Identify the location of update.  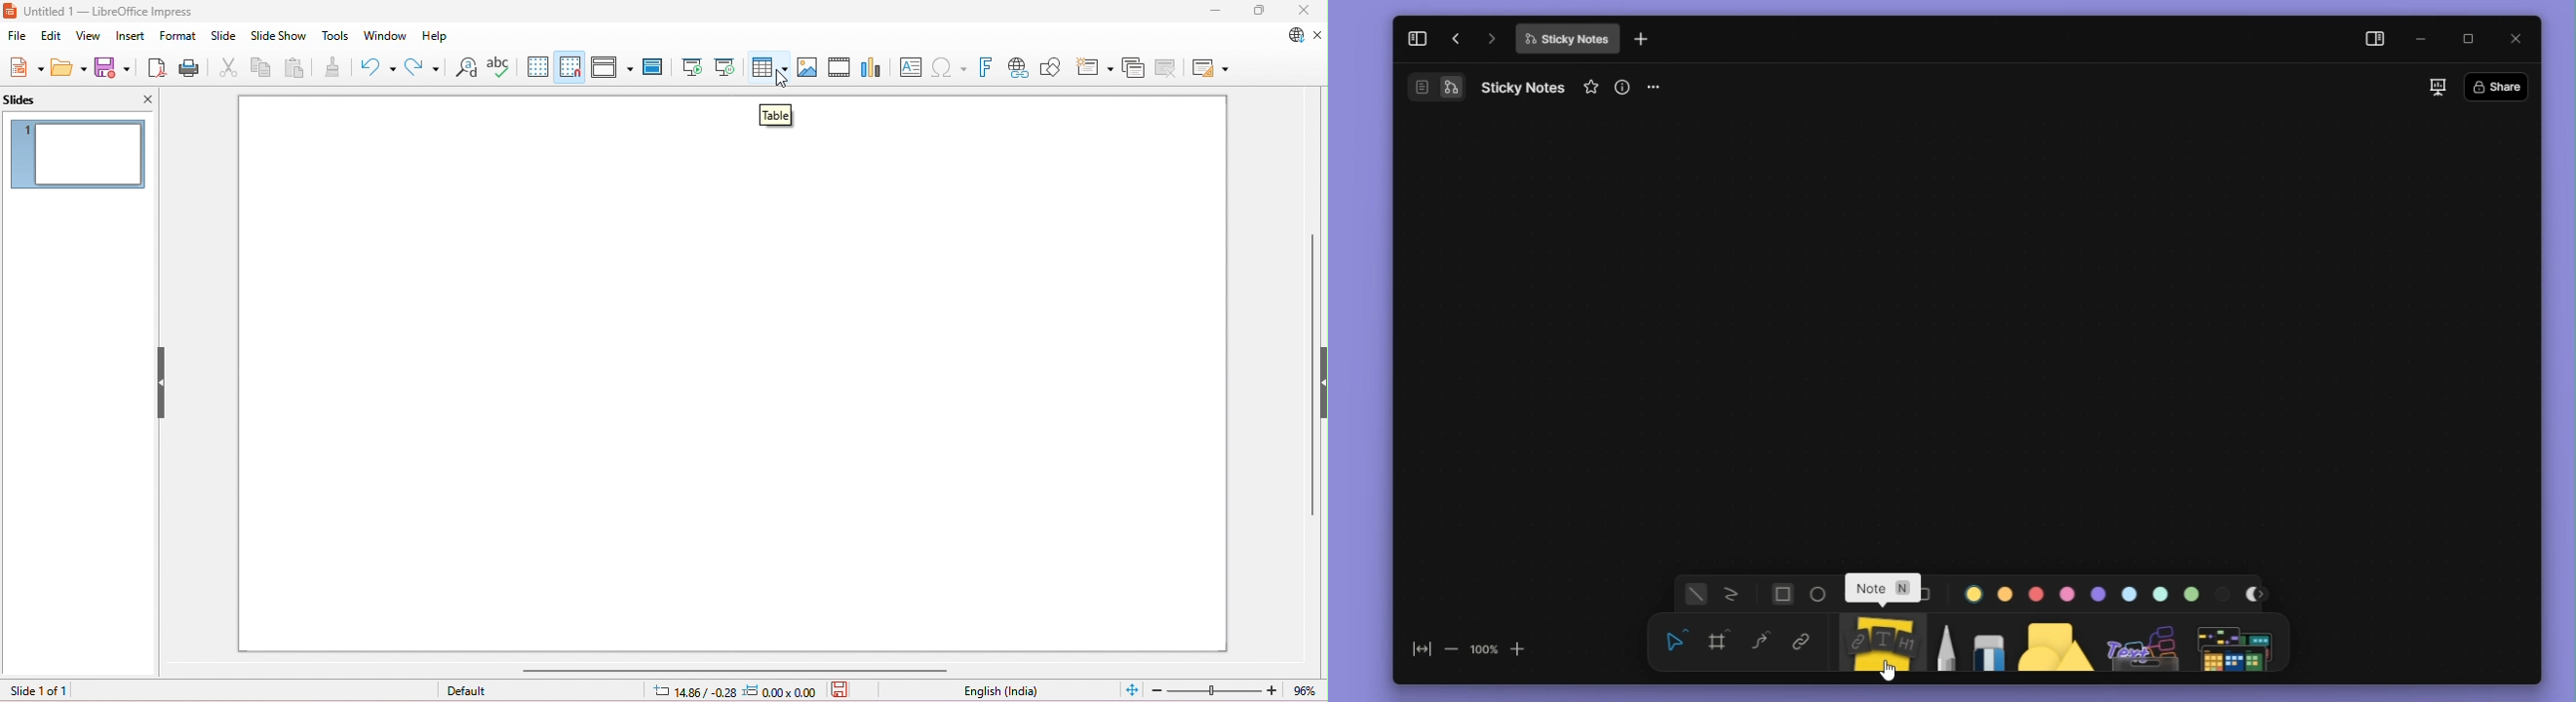
(1292, 35).